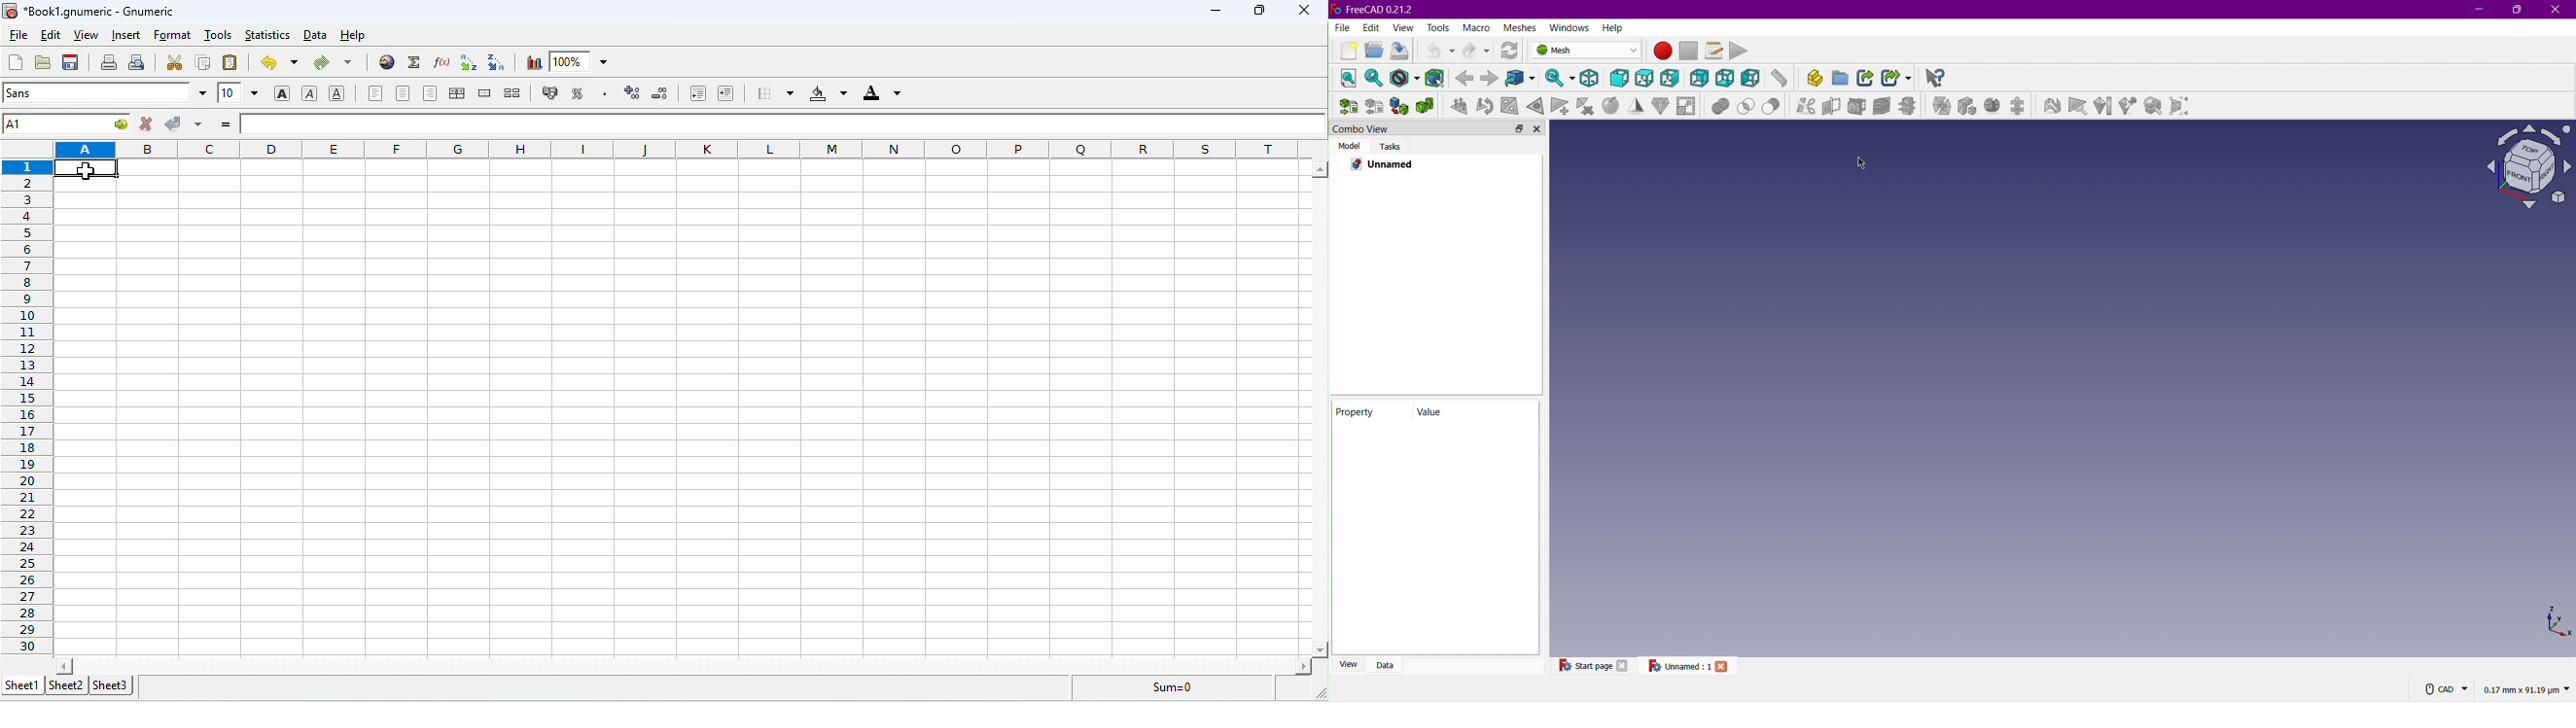 The height and width of the screenshot is (728, 2576). I want to click on help, so click(352, 35).